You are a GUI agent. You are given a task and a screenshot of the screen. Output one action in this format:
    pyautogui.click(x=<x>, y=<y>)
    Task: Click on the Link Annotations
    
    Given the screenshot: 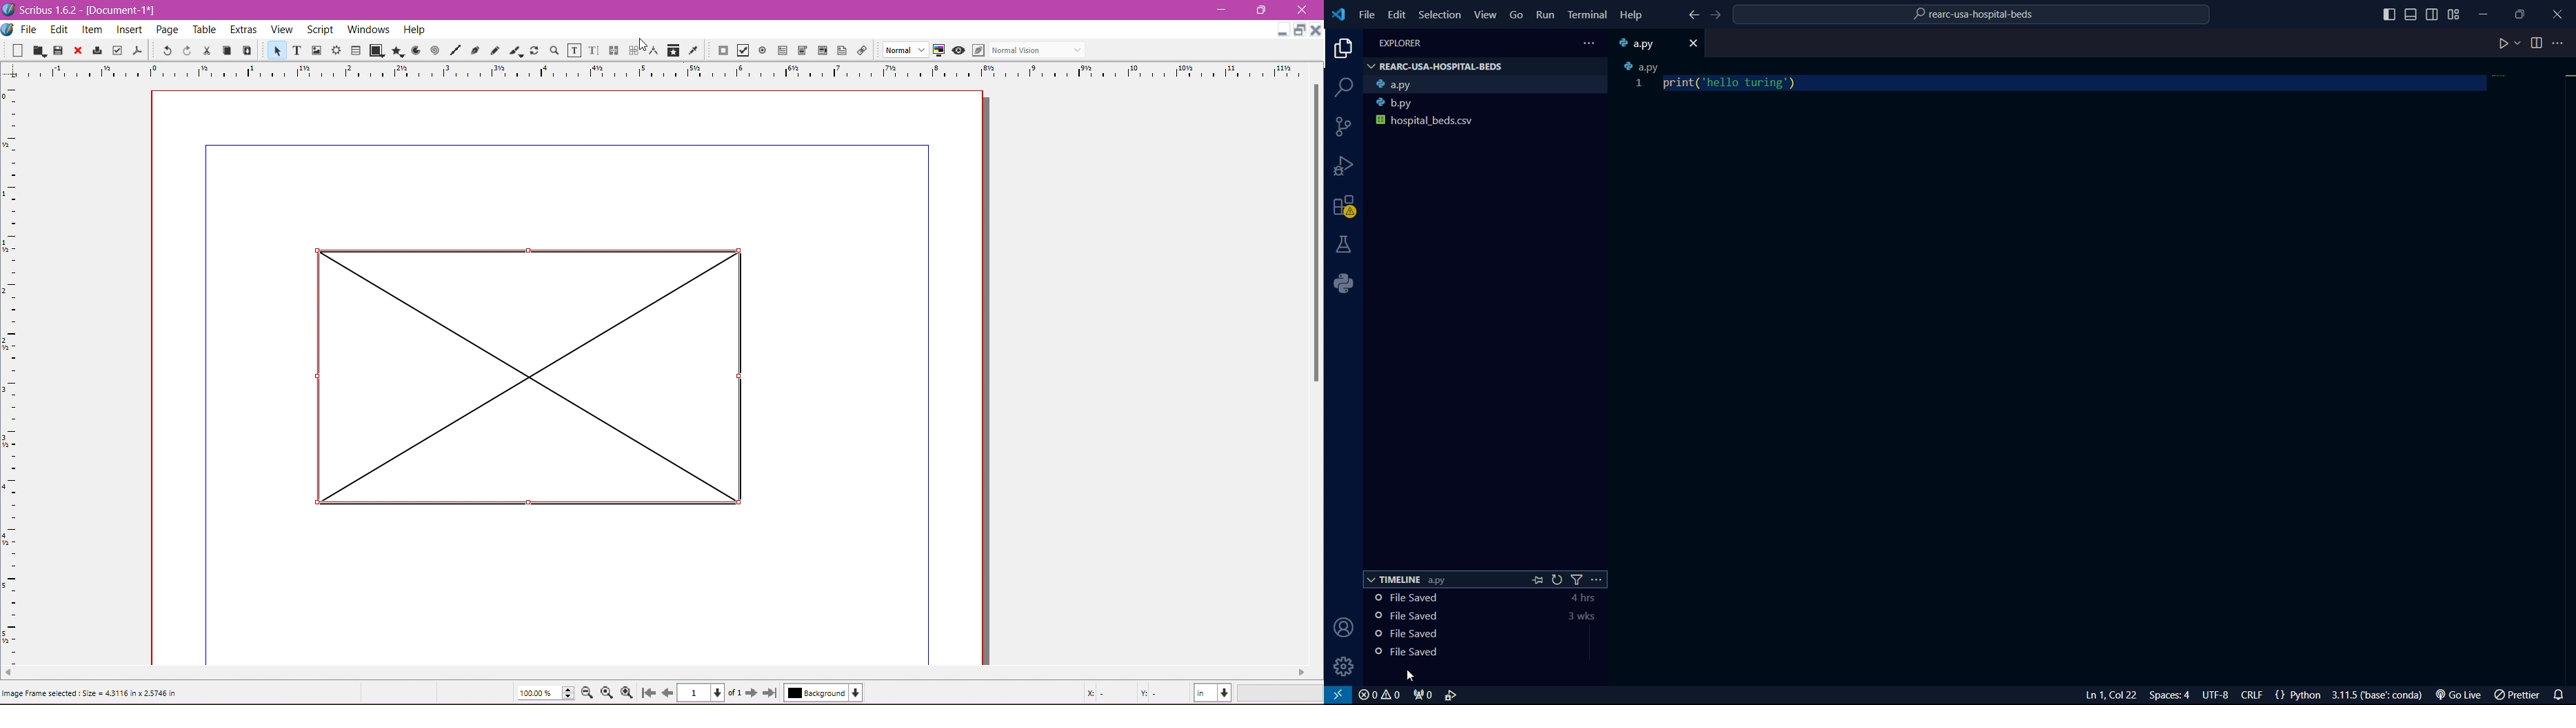 What is the action you would take?
    pyautogui.click(x=861, y=51)
    